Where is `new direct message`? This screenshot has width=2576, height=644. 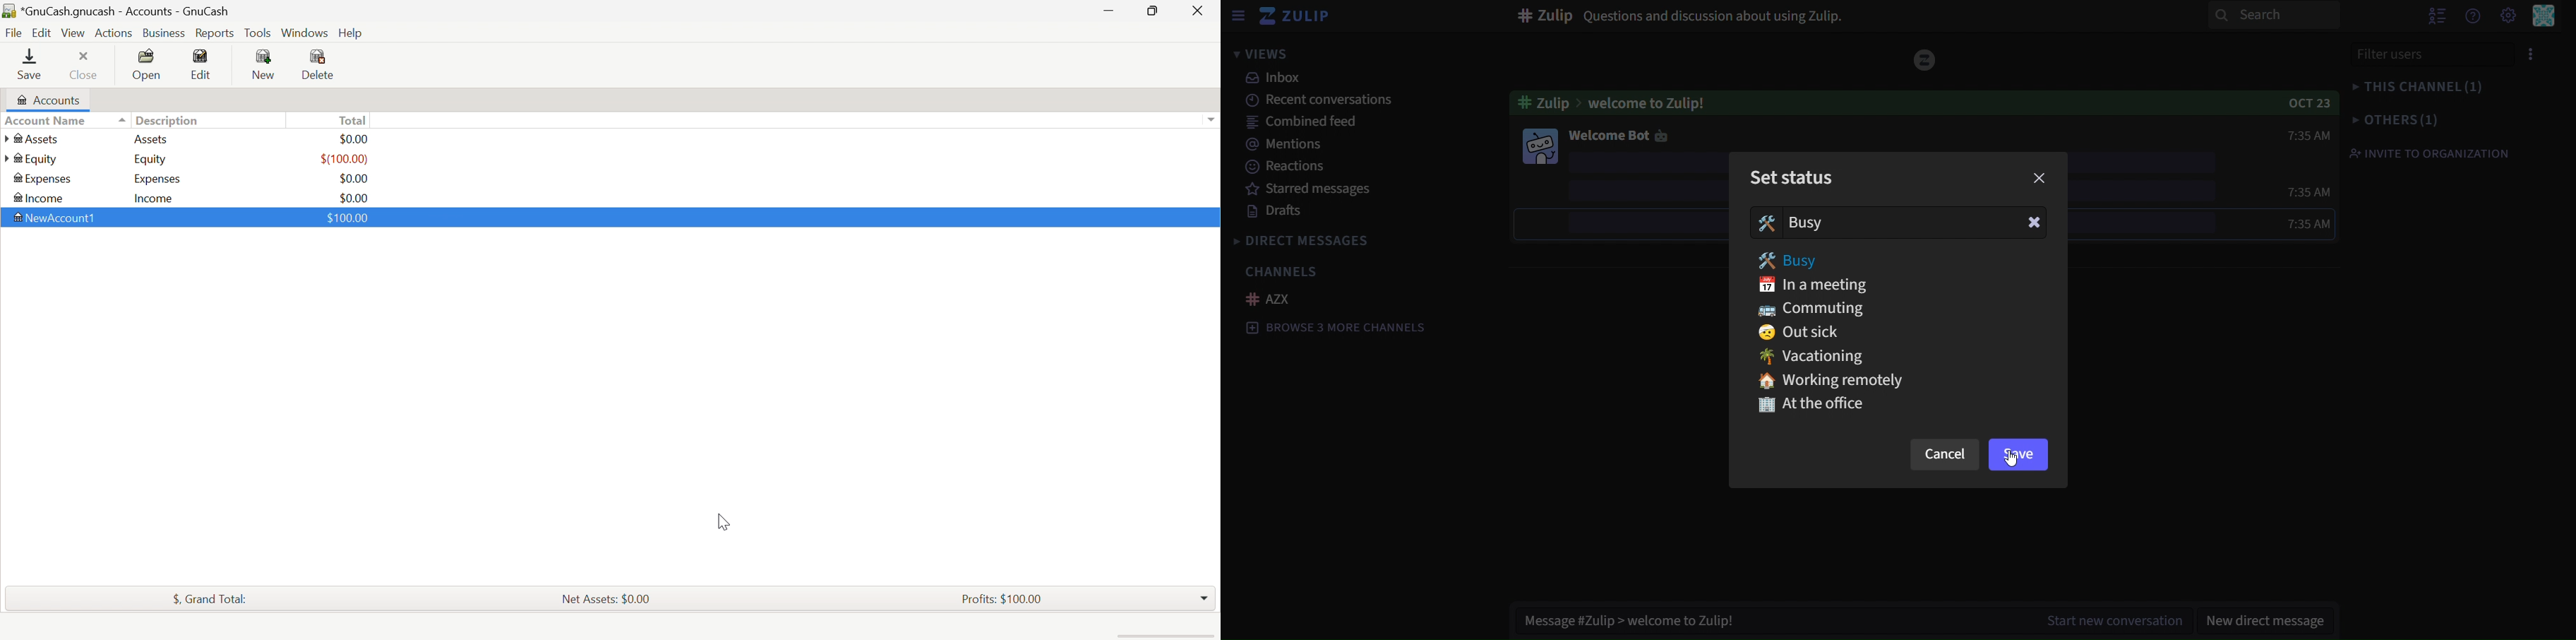 new direct message is located at coordinates (2270, 612).